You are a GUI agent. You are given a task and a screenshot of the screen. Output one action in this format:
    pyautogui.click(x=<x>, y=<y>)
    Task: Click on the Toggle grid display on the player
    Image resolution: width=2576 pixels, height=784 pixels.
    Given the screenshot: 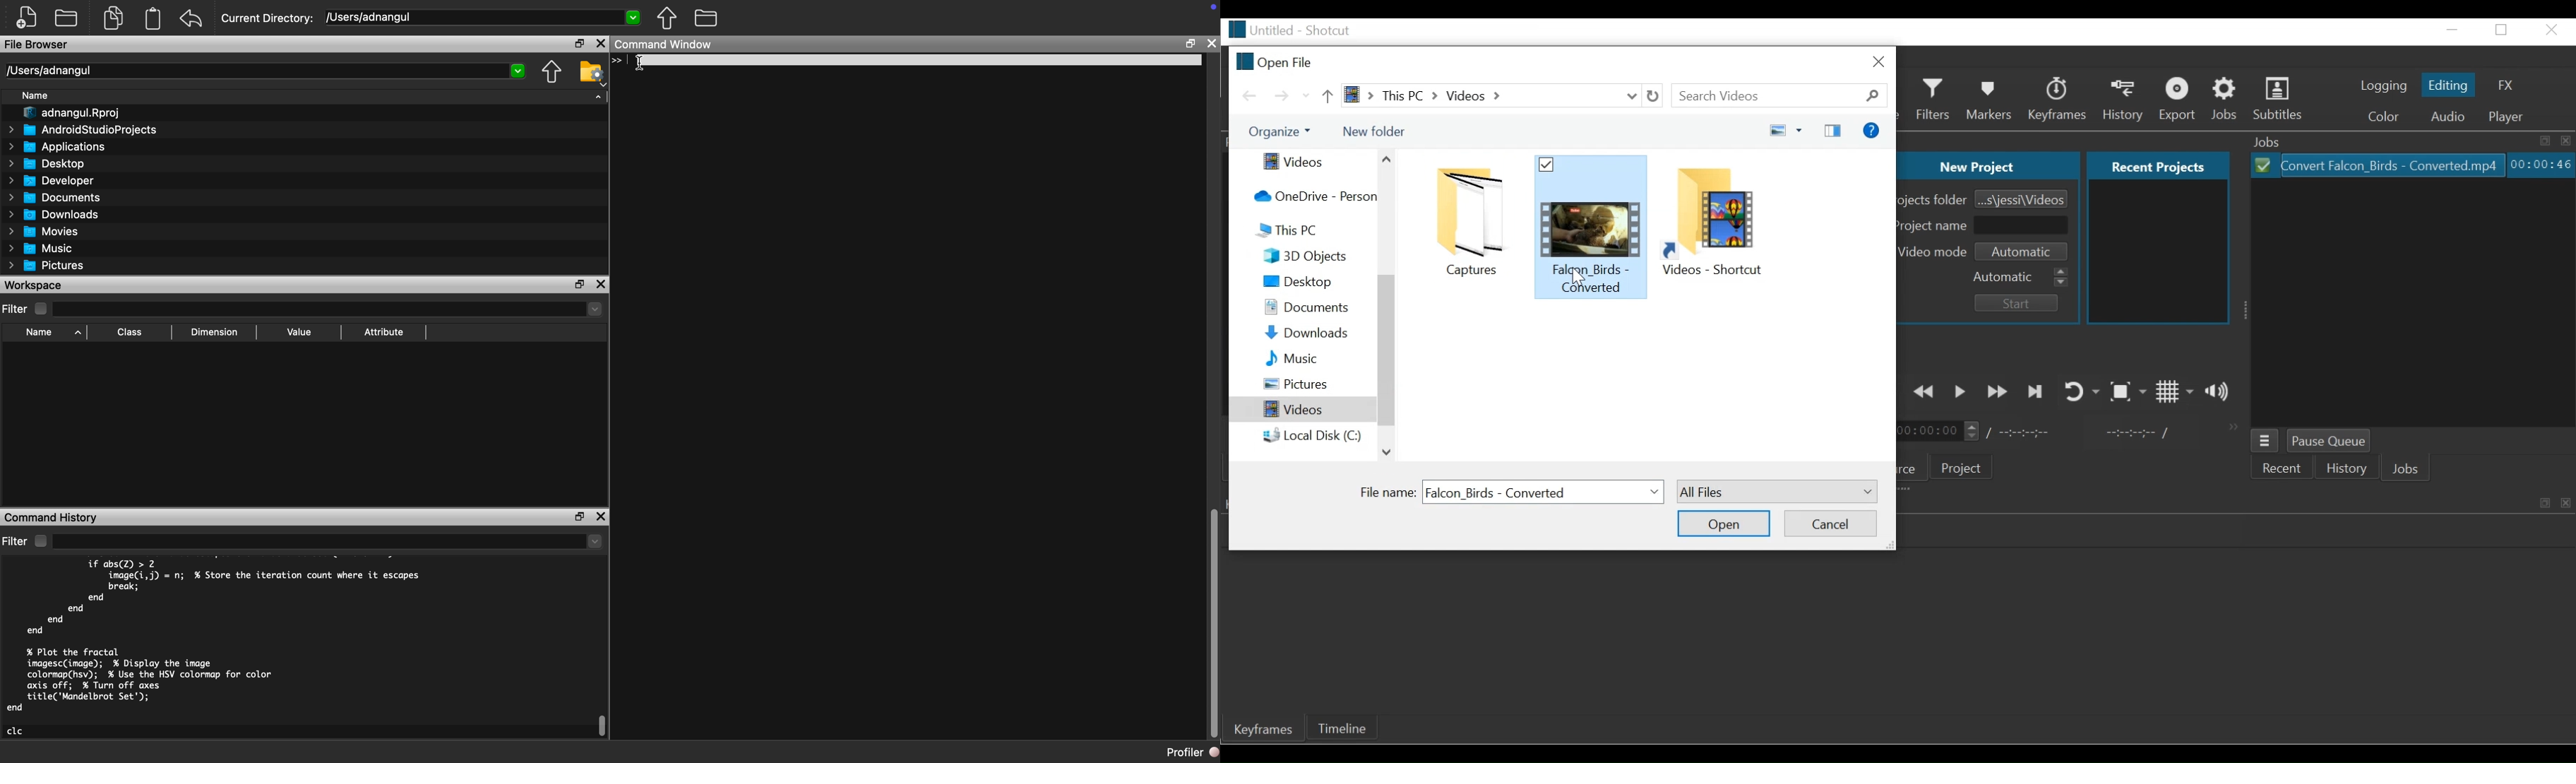 What is the action you would take?
    pyautogui.click(x=2175, y=391)
    